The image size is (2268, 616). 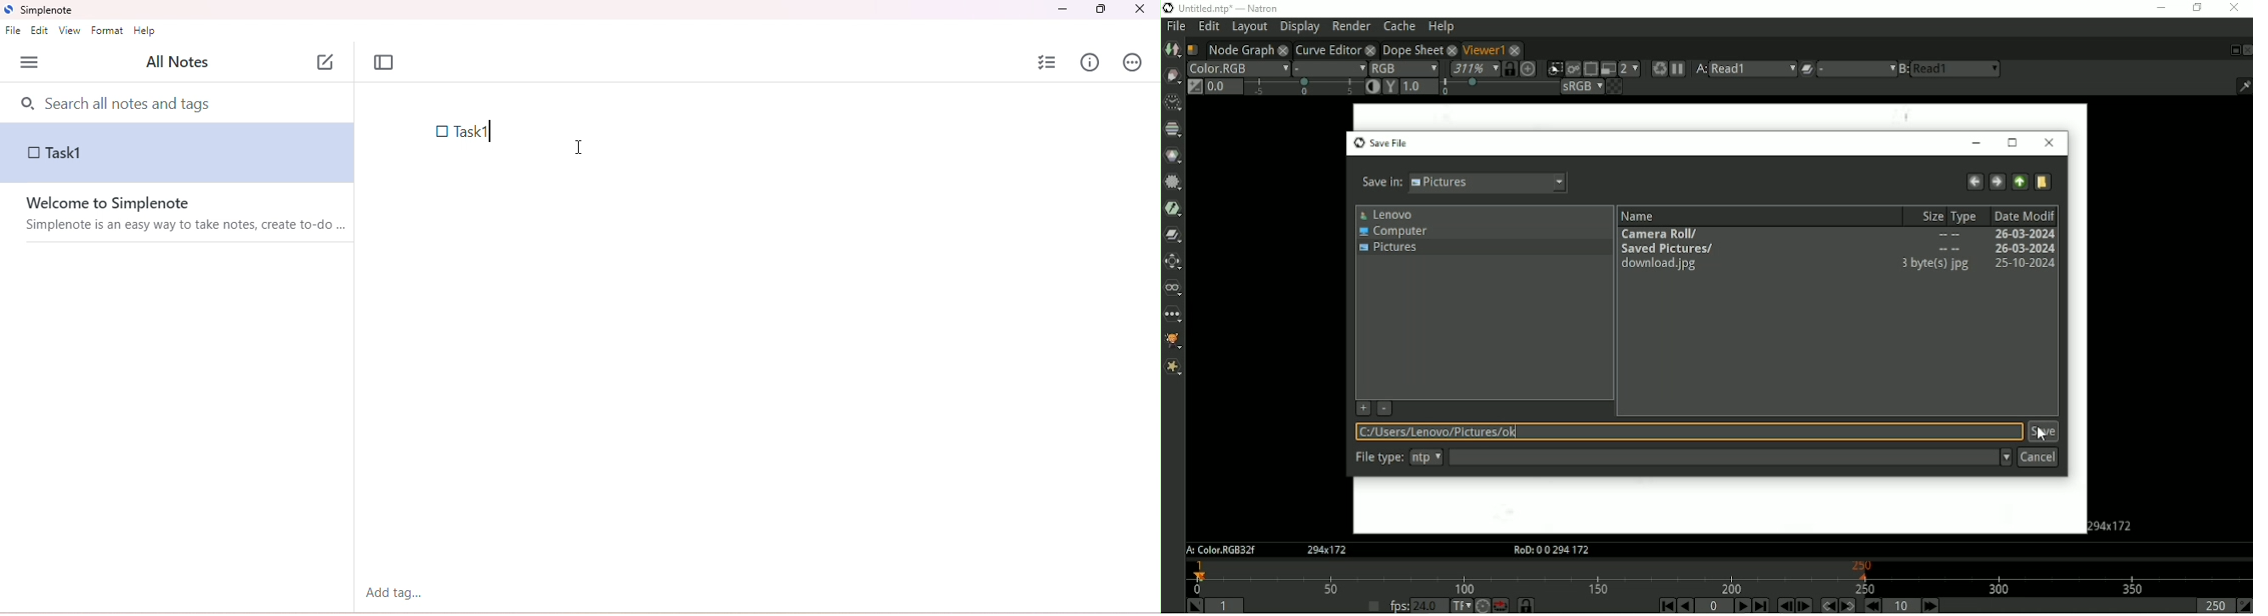 What do you see at coordinates (1399, 606) in the screenshot?
I see `fps` at bounding box center [1399, 606].